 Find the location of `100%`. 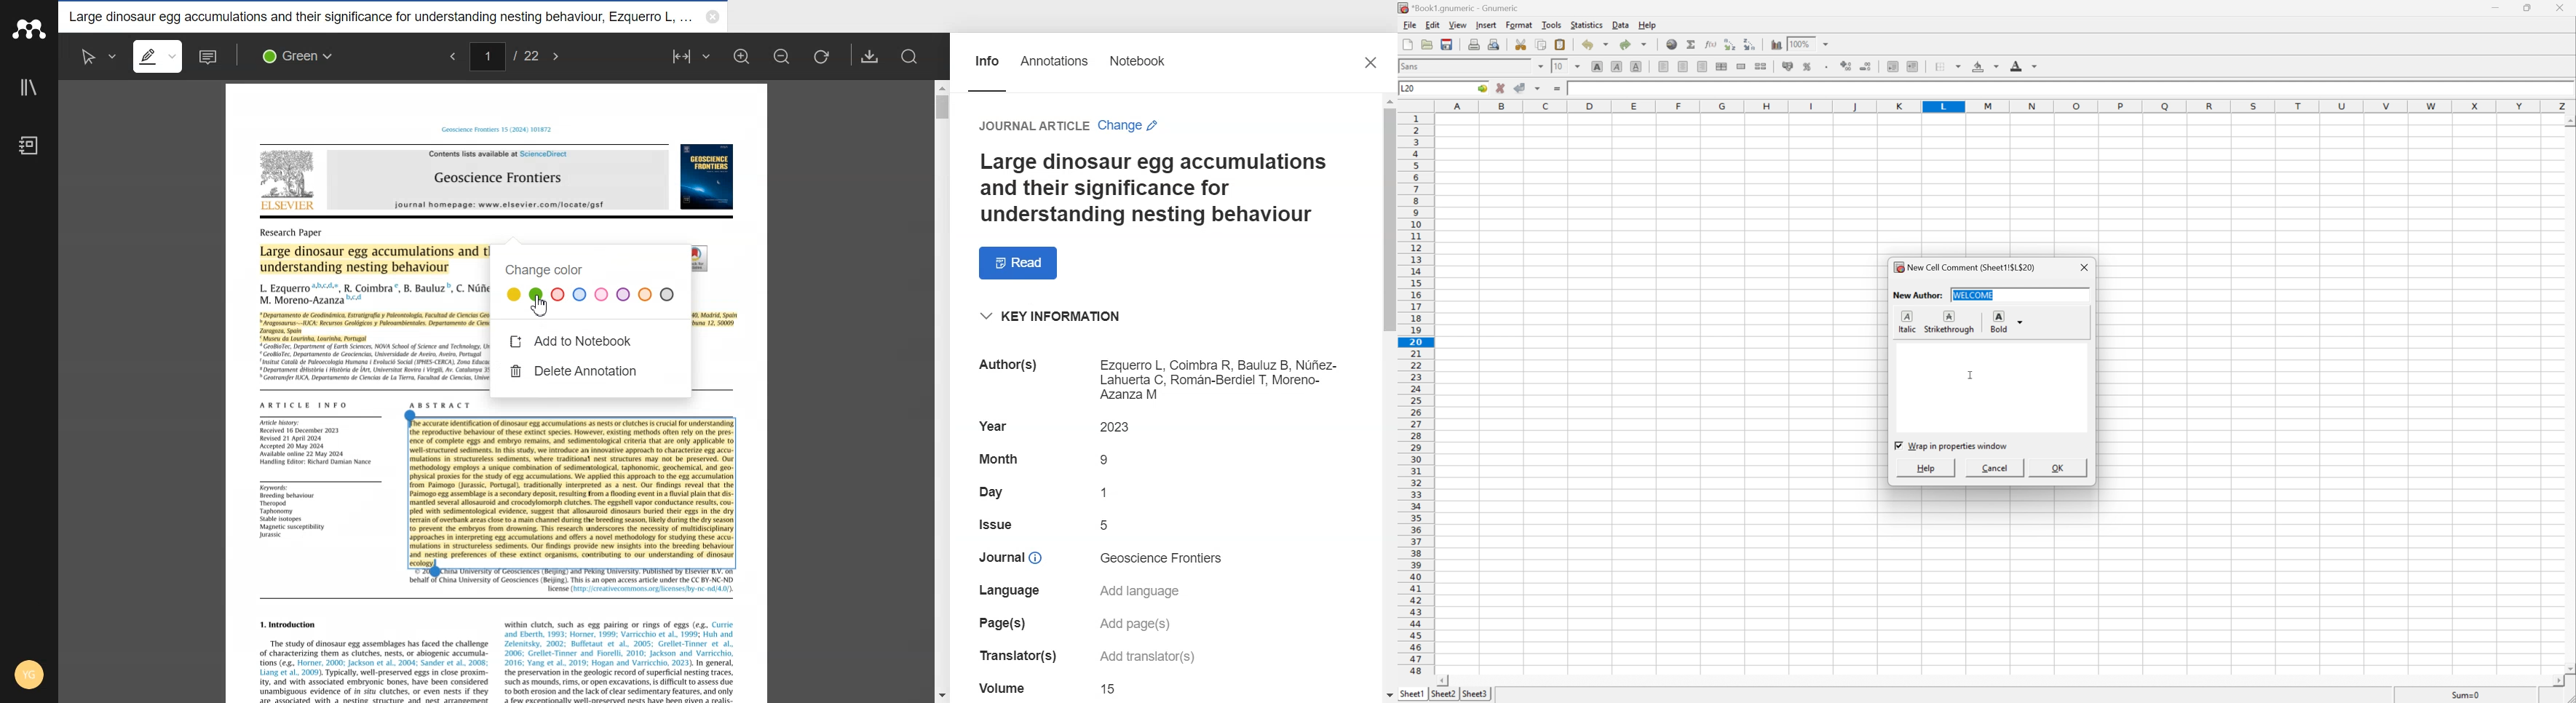

100% is located at coordinates (1800, 43).